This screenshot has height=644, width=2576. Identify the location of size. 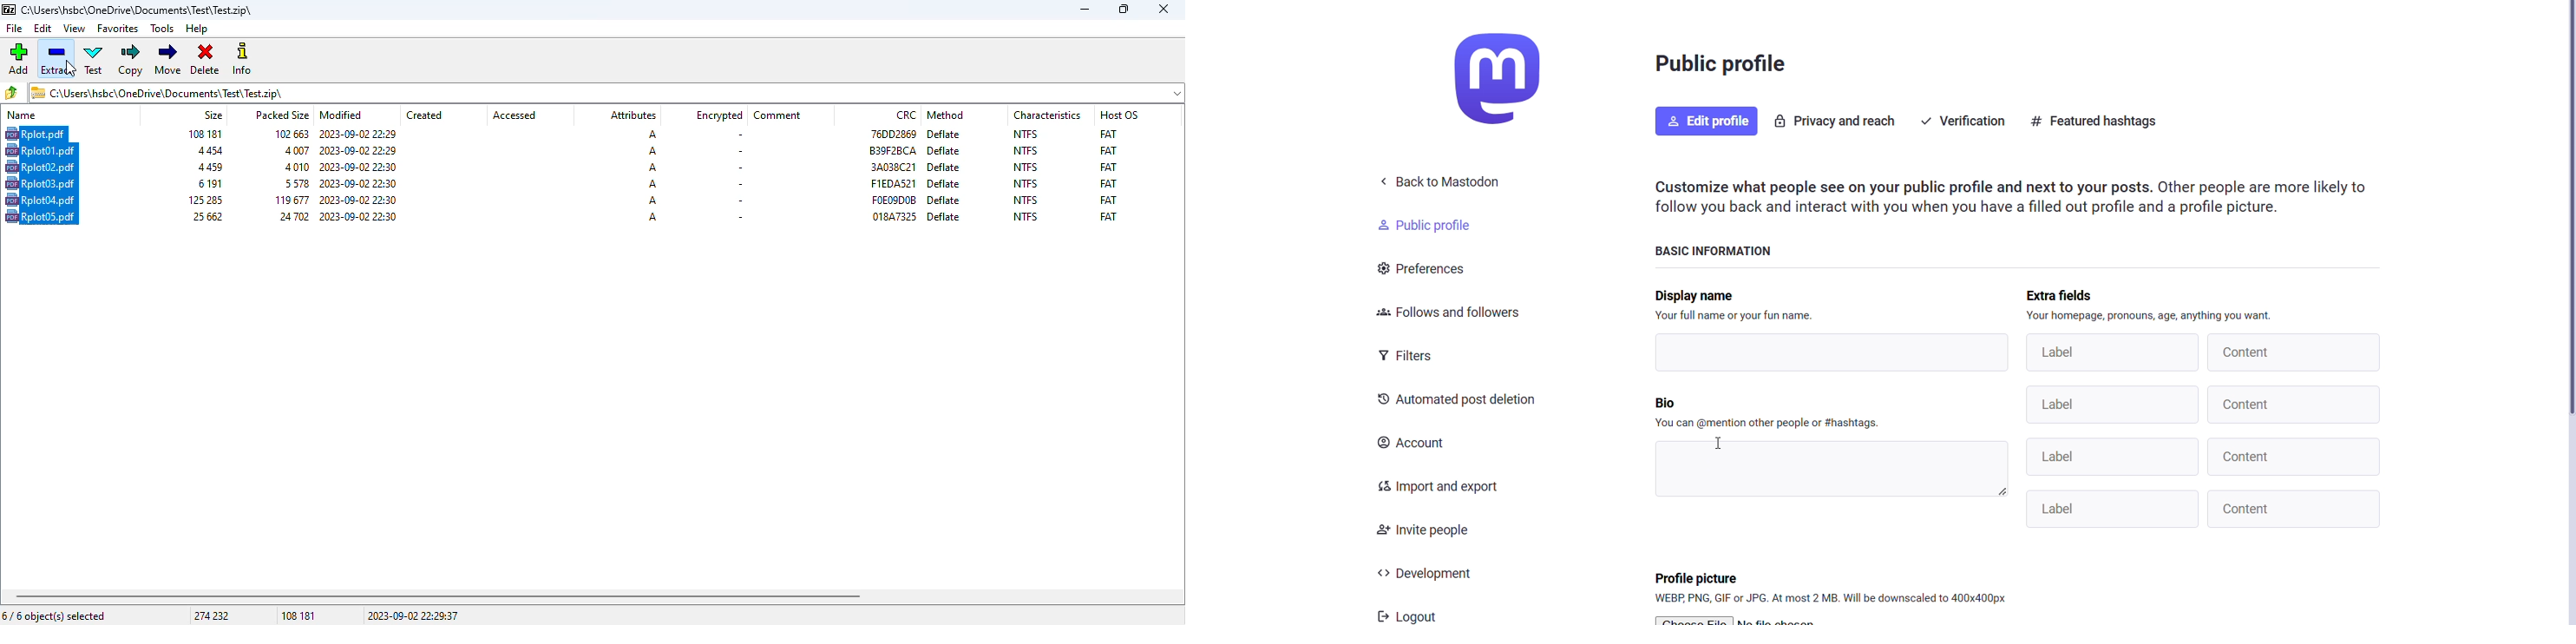
(204, 134).